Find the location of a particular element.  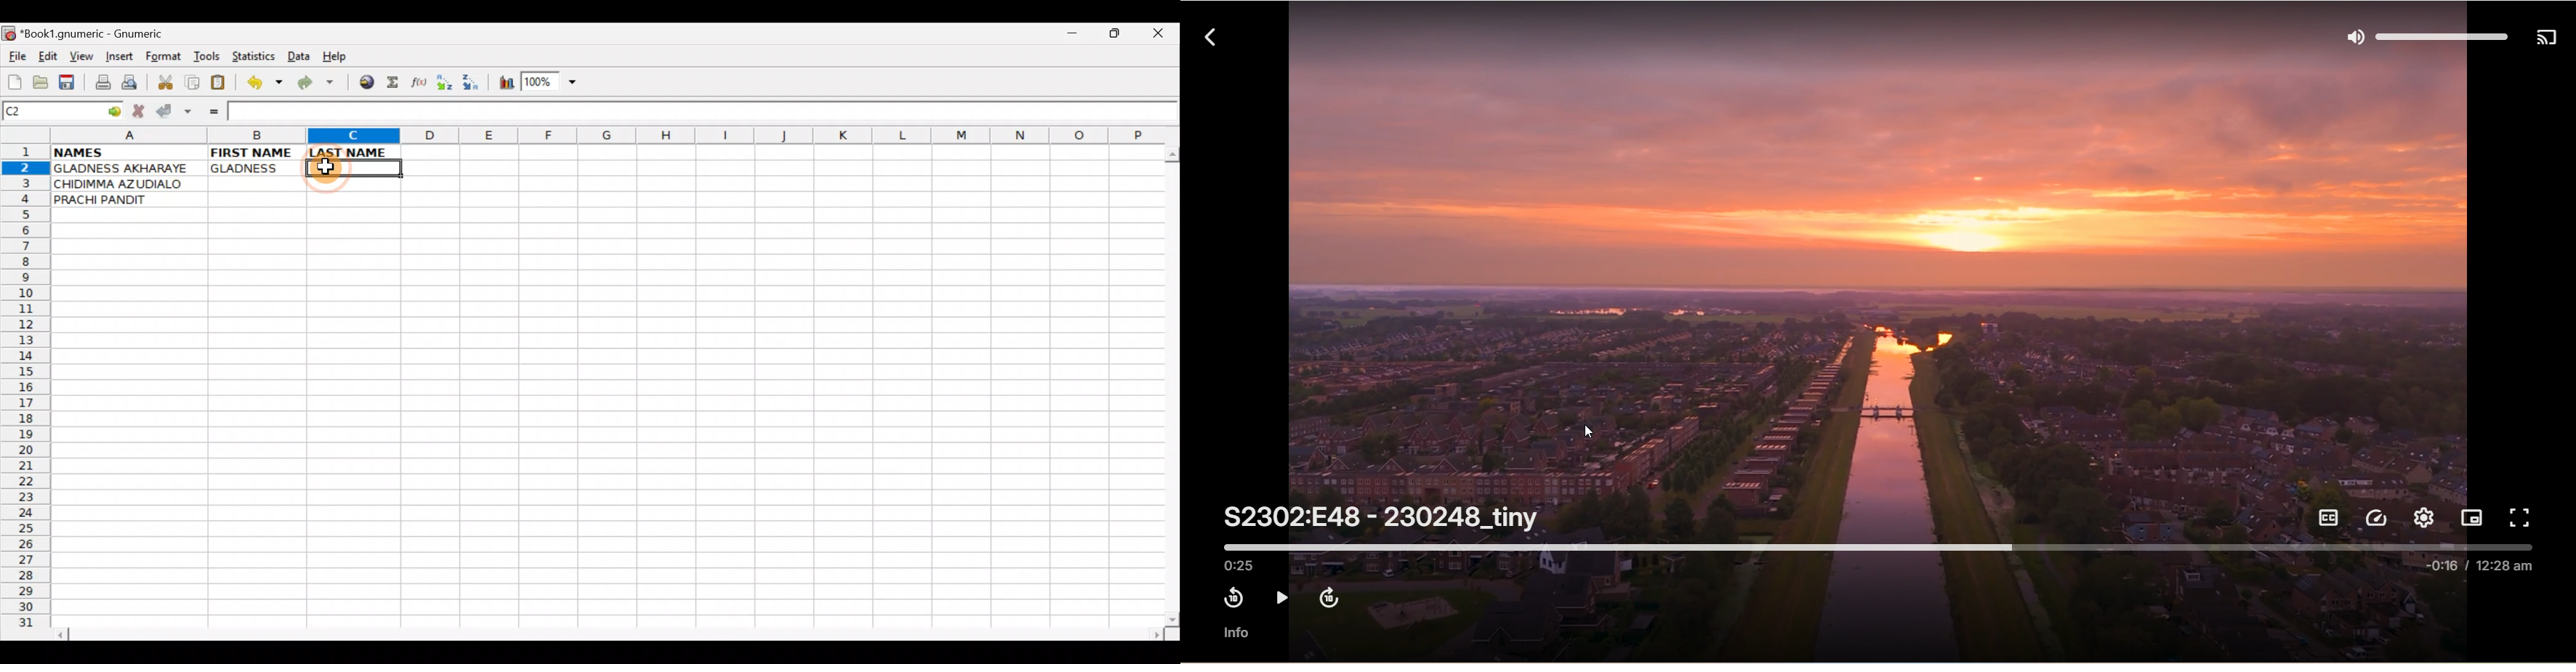

Scroll bar is located at coordinates (611, 633).